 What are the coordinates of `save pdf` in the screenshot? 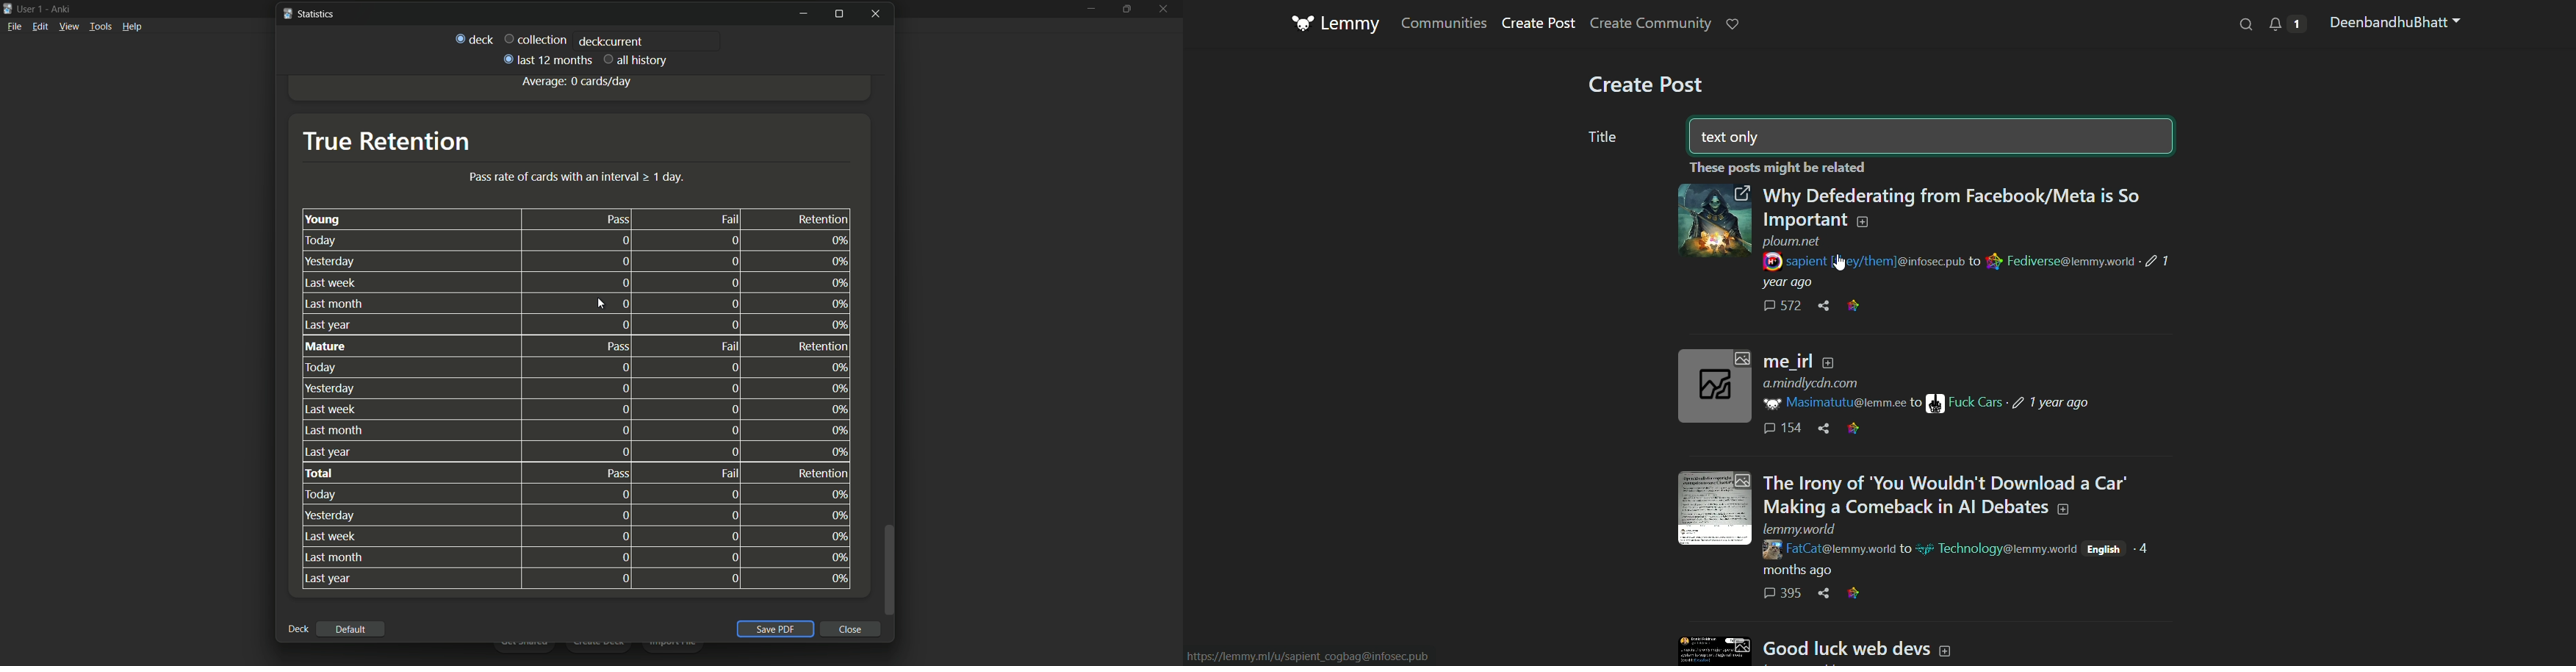 It's located at (775, 630).